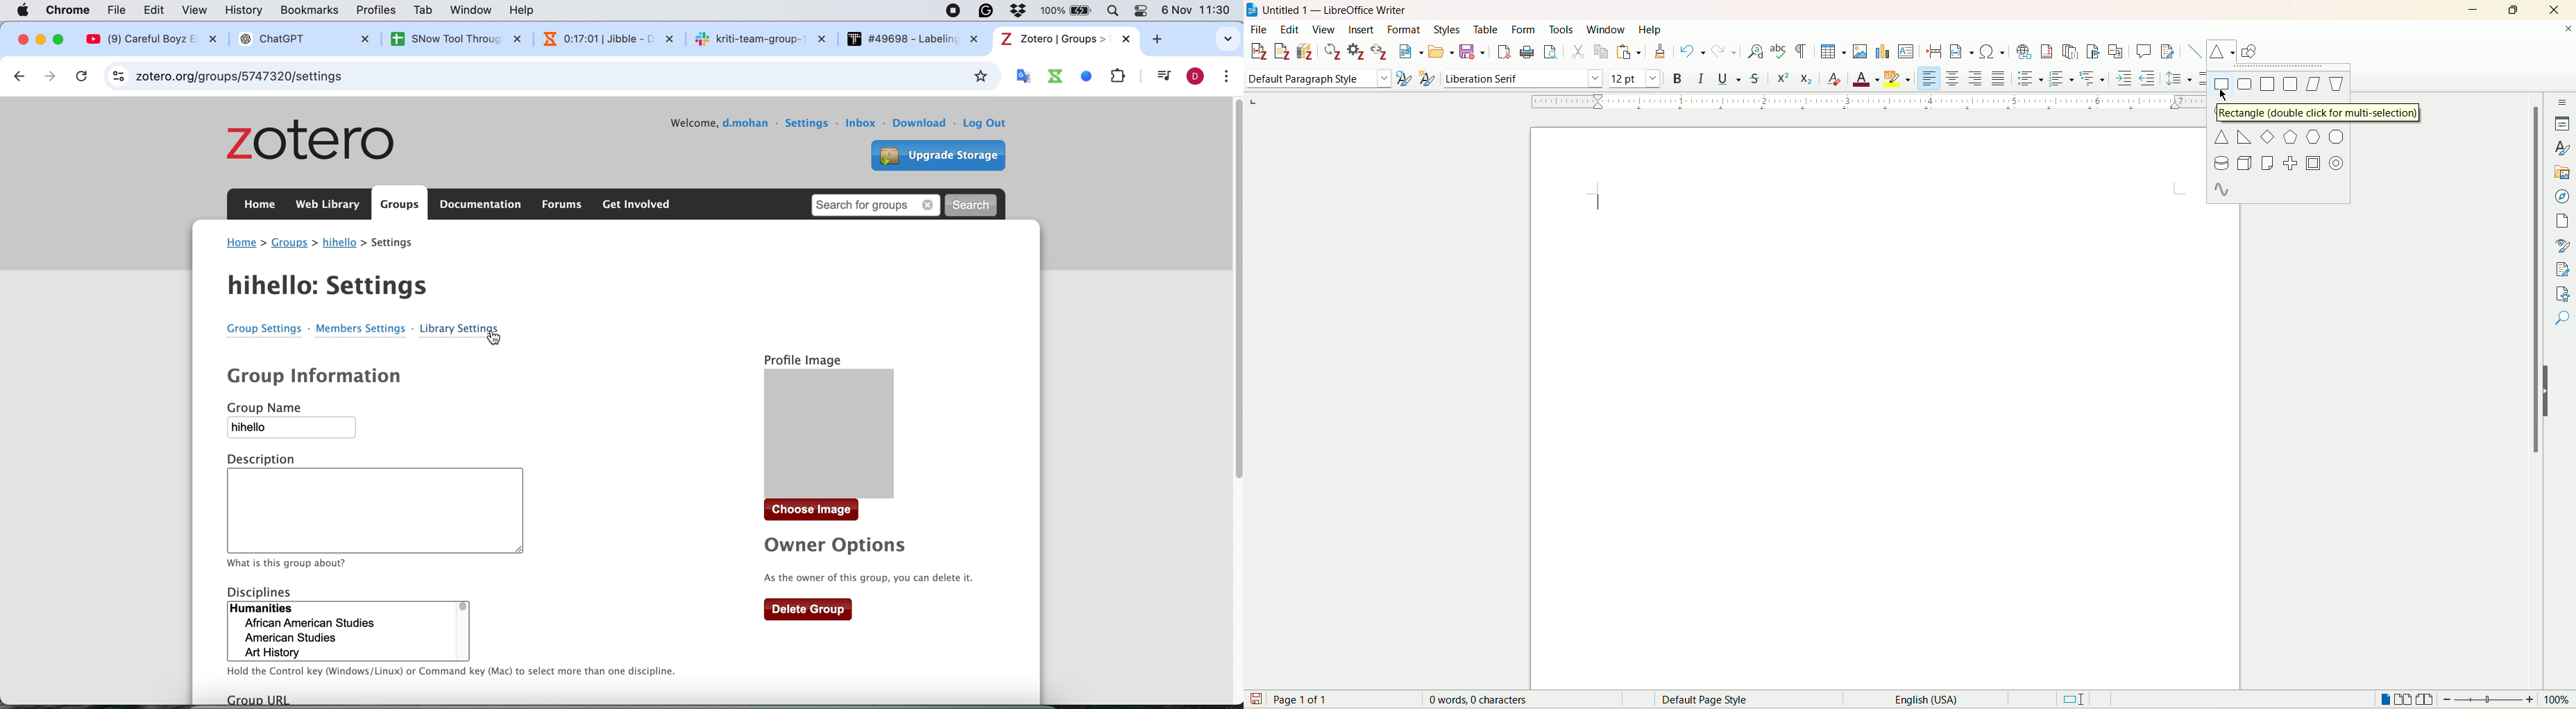 This screenshot has width=2576, height=728. What do you see at coordinates (913, 39) in the screenshot?
I see `# #49698 - Labelin: x` at bounding box center [913, 39].